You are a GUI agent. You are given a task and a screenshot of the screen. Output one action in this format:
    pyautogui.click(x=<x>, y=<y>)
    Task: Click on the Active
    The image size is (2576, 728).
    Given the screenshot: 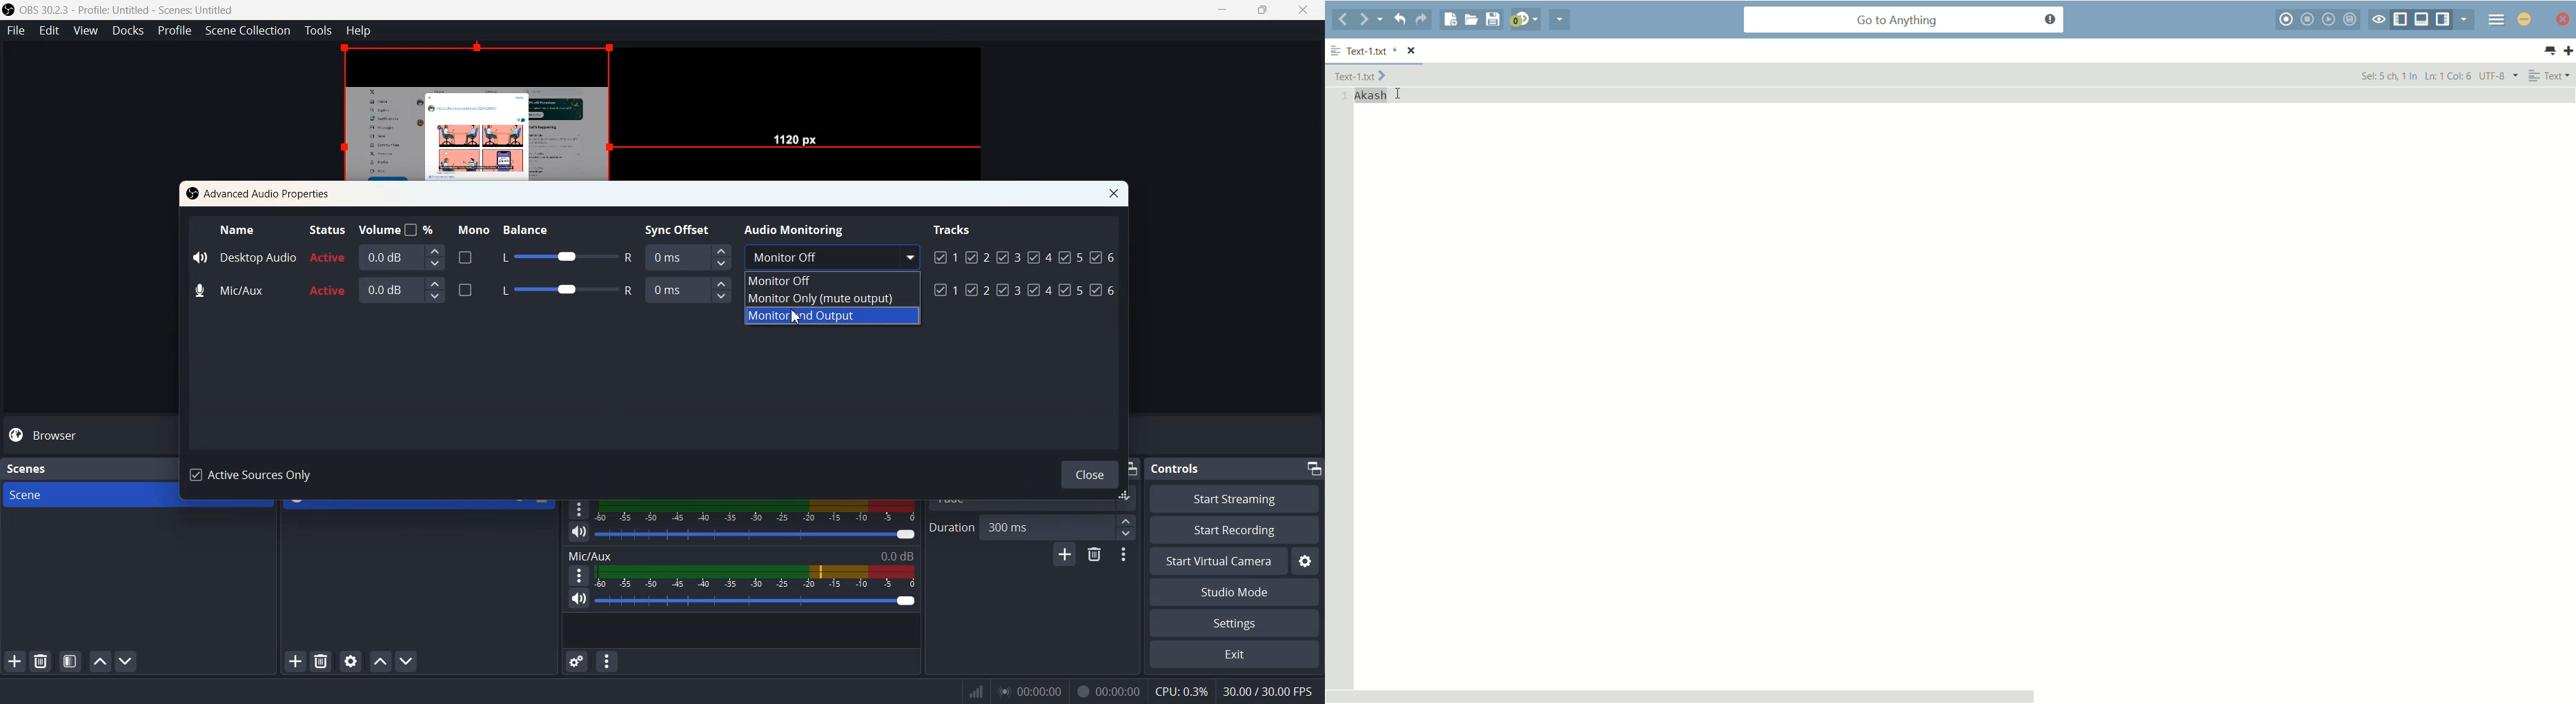 What is the action you would take?
    pyautogui.click(x=328, y=275)
    